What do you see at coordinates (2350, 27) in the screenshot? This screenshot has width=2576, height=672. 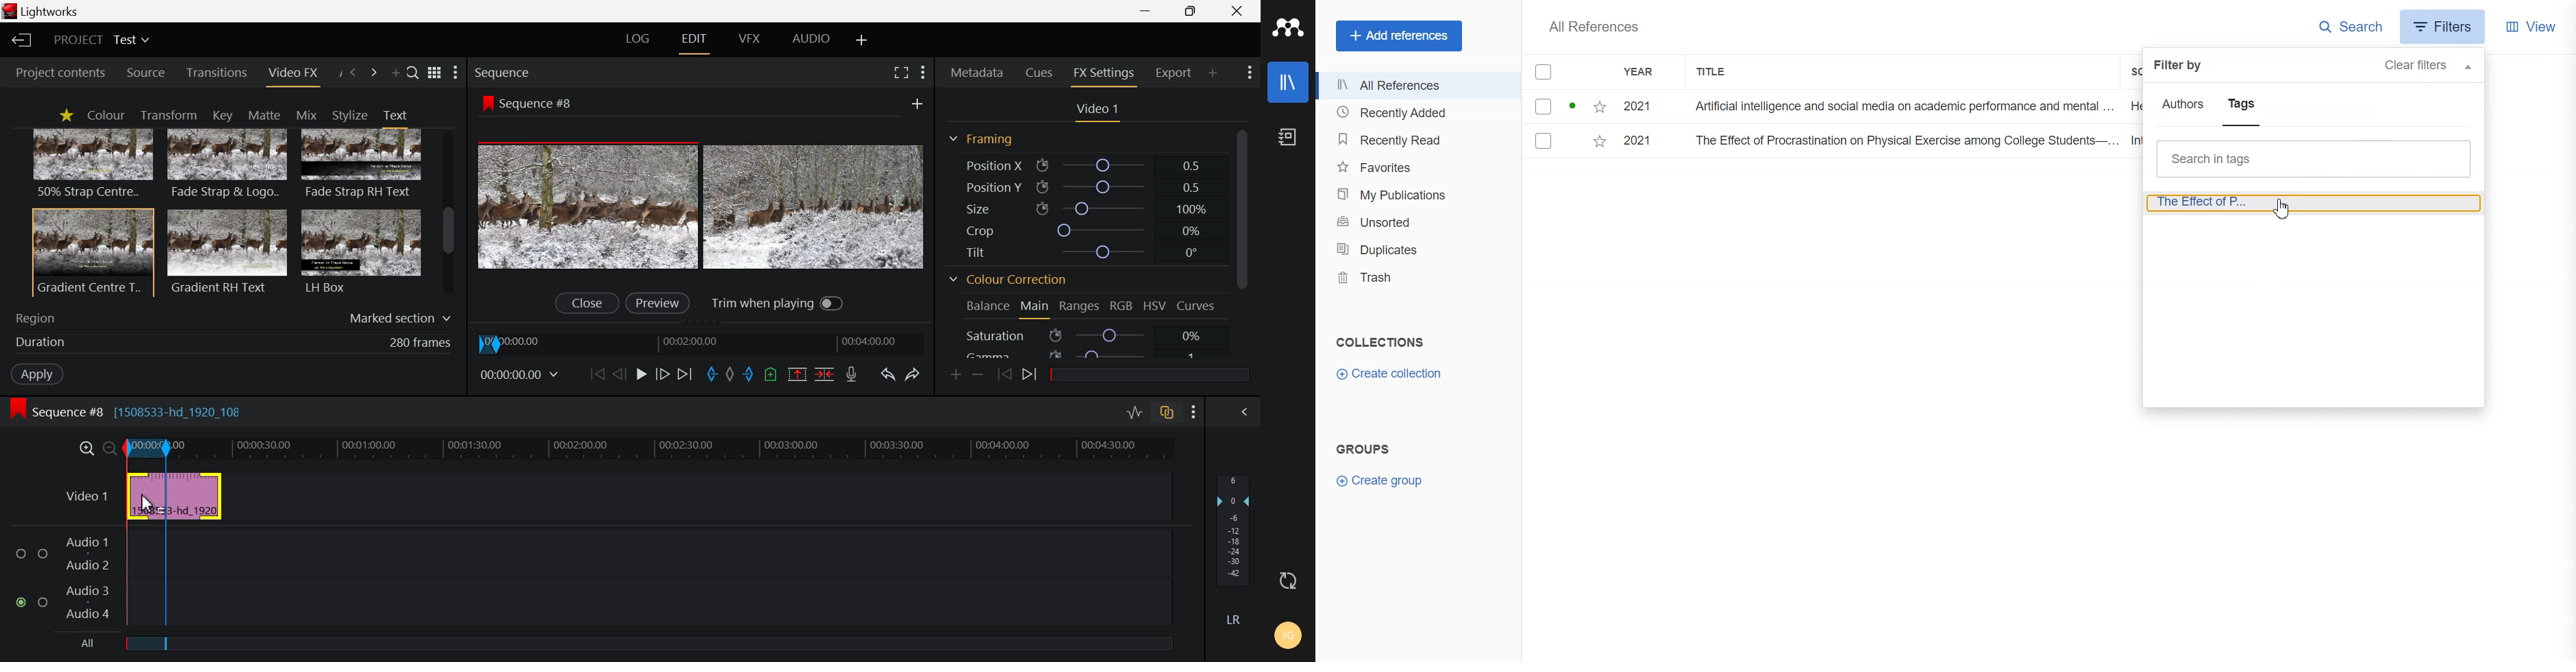 I see `Search` at bounding box center [2350, 27].